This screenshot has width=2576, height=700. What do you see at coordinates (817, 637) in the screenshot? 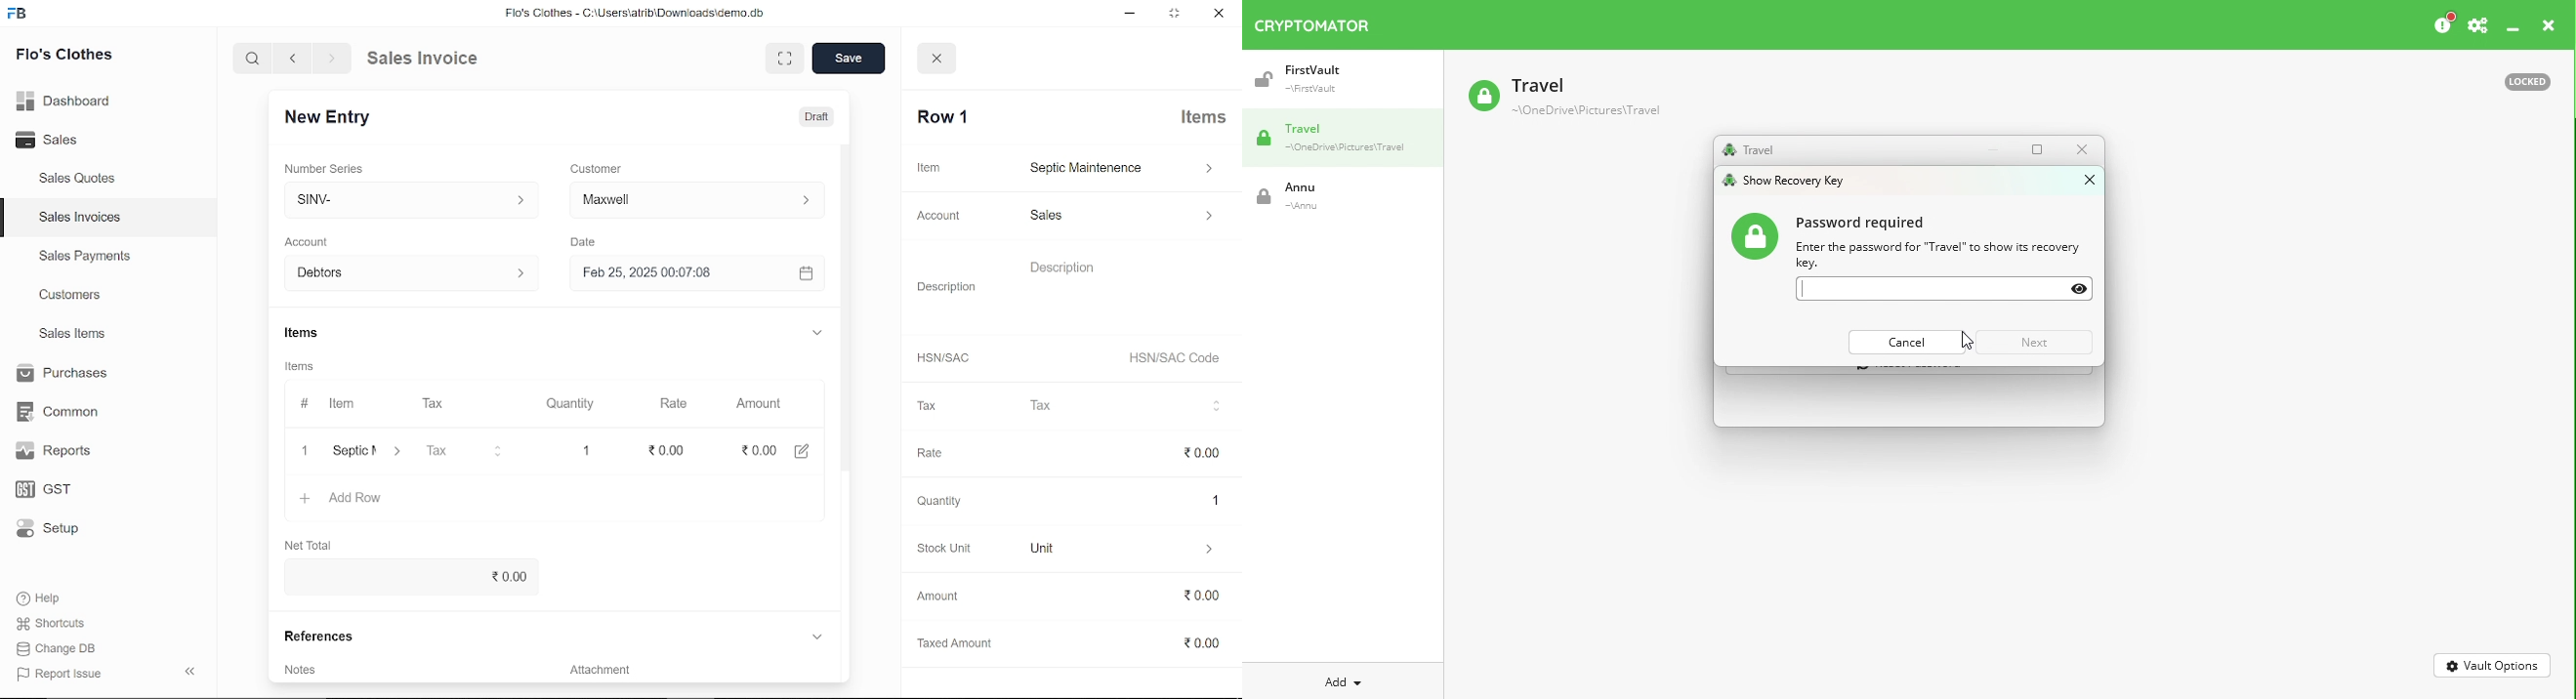
I see `expand reference` at bounding box center [817, 637].